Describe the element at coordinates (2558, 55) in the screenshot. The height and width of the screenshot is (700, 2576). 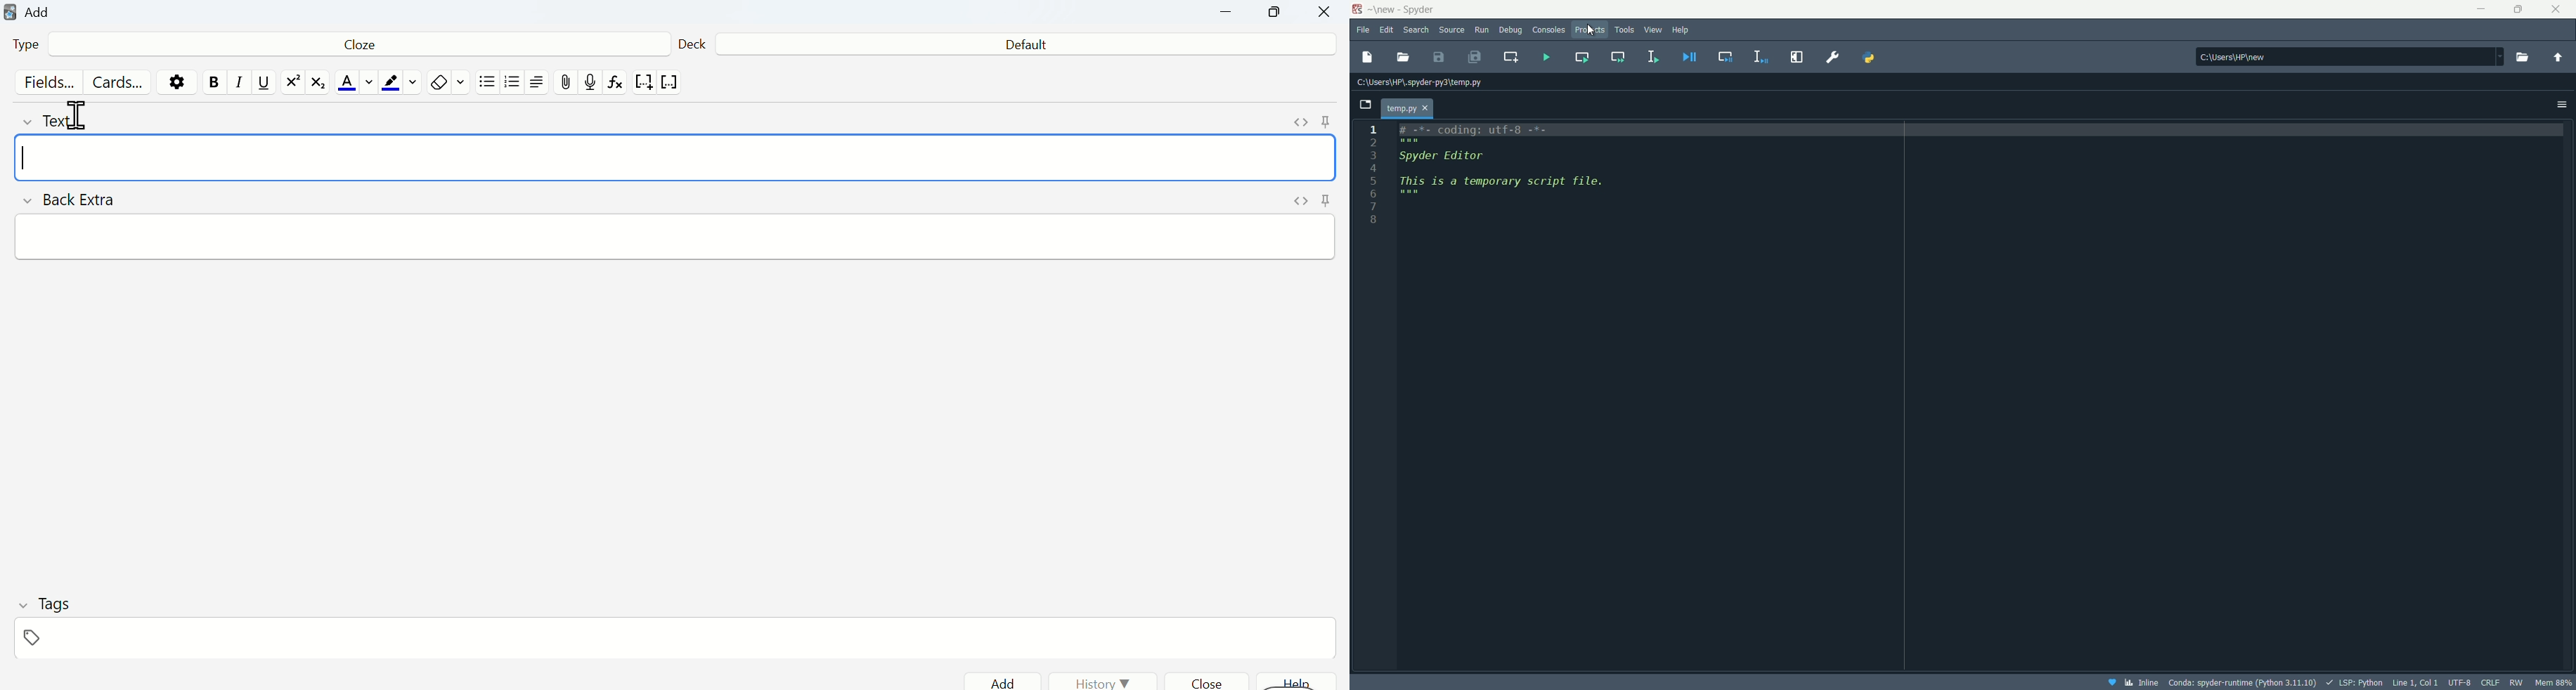
I see `Change to parent directory` at that location.